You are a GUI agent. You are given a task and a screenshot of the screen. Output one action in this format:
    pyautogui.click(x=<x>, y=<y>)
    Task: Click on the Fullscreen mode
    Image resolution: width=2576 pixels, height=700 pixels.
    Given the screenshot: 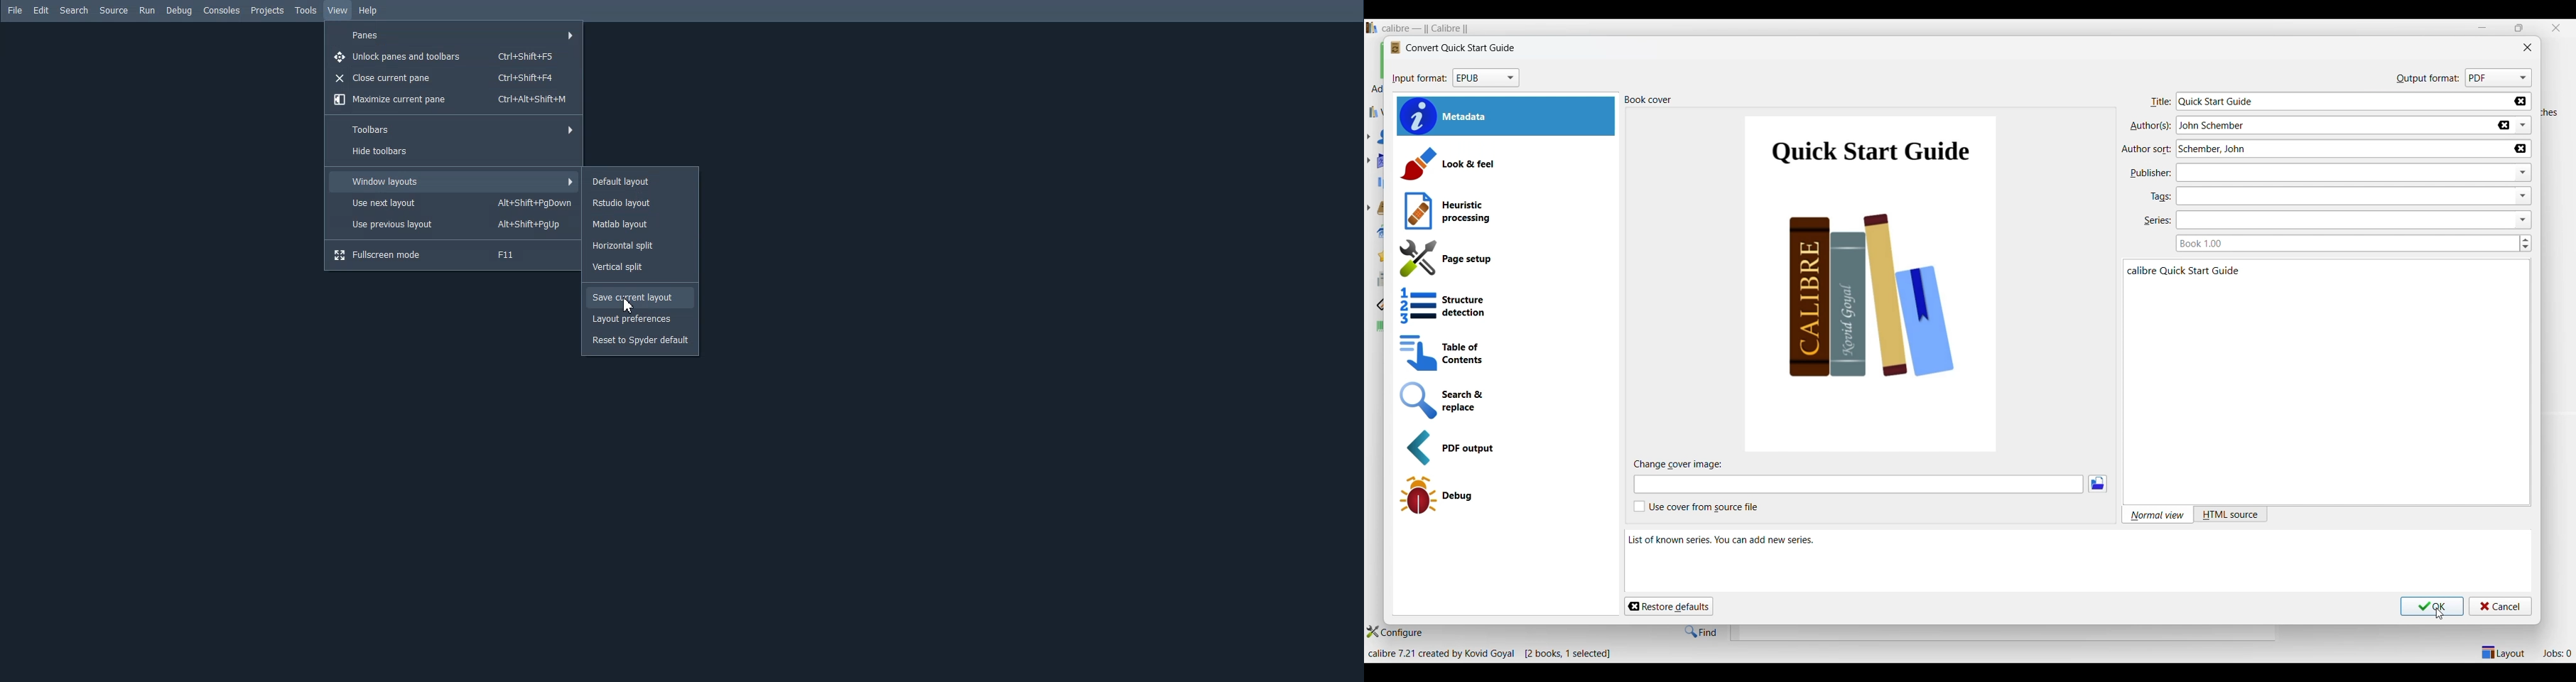 What is the action you would take?
    pyautogui.click(x=452, y=254)
    